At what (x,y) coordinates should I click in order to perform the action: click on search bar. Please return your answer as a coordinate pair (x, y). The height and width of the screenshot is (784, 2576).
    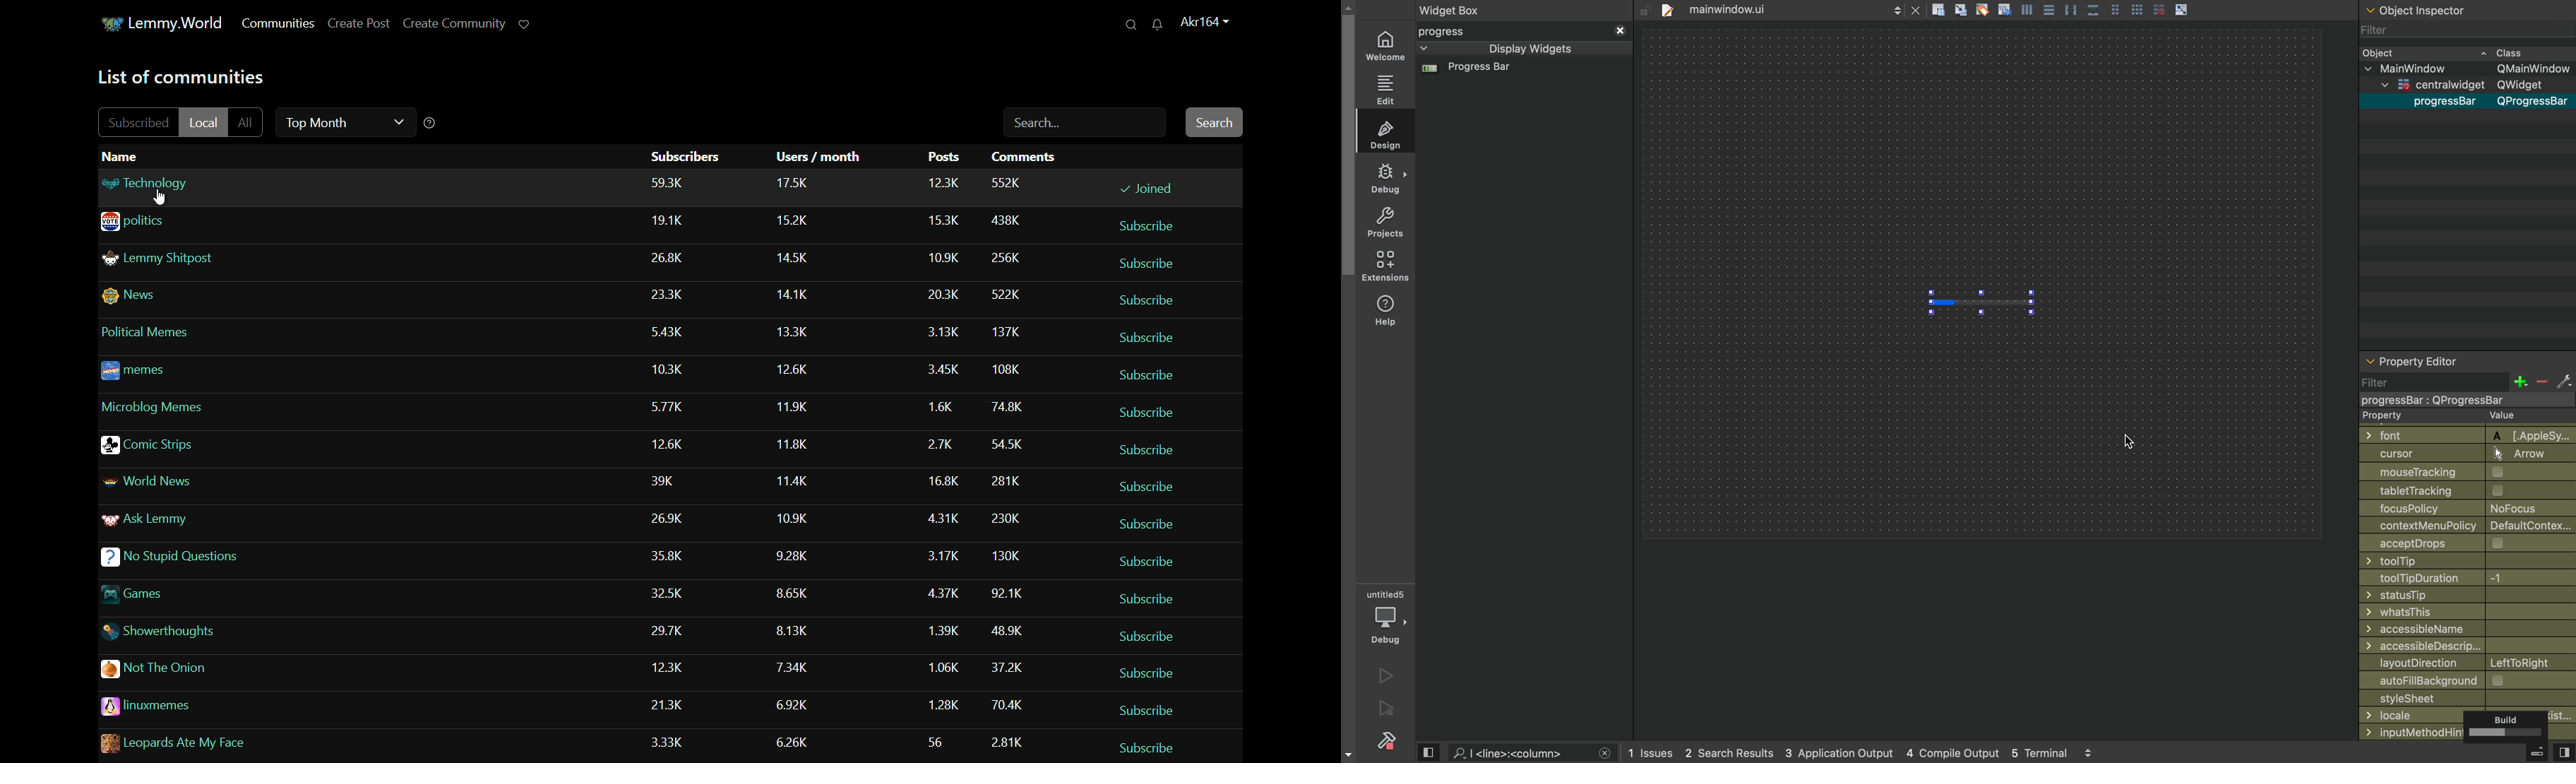
    Looking at the image, I should click on (1531, 753).